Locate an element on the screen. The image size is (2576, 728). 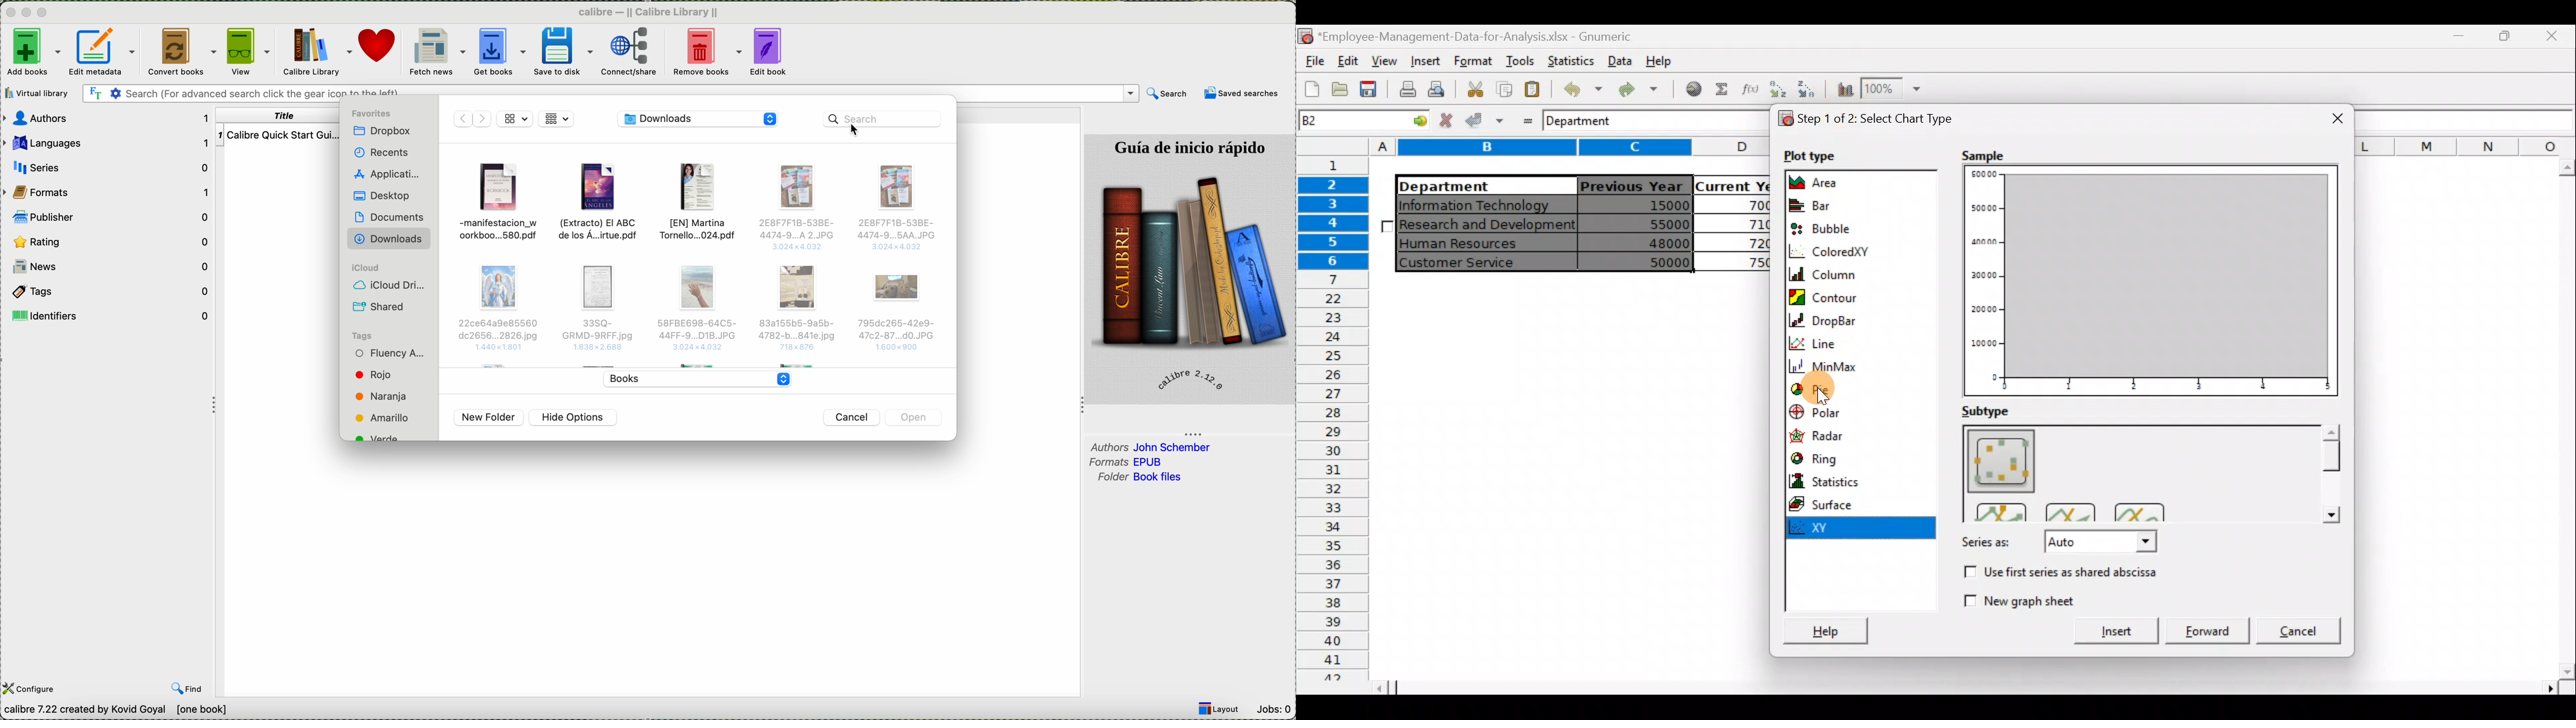
saved searches is located at coordinates (1241, 95).